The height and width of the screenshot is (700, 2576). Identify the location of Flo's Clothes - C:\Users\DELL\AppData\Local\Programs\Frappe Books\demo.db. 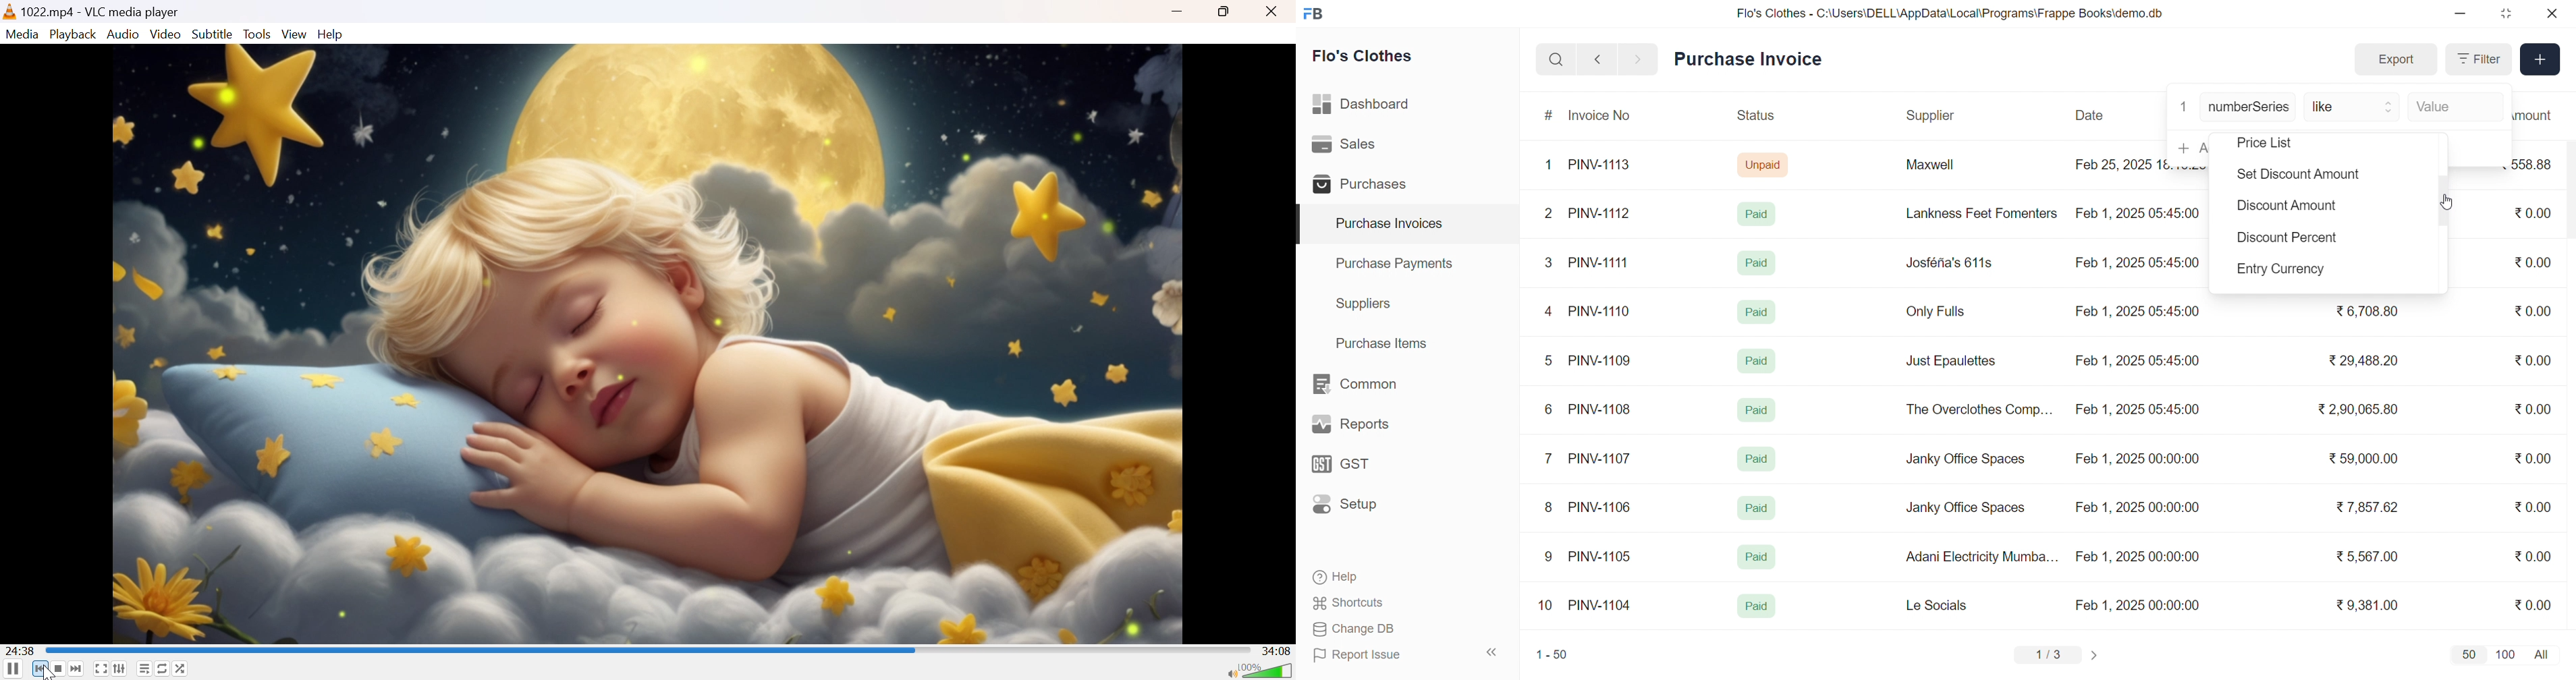
(1951, 13).